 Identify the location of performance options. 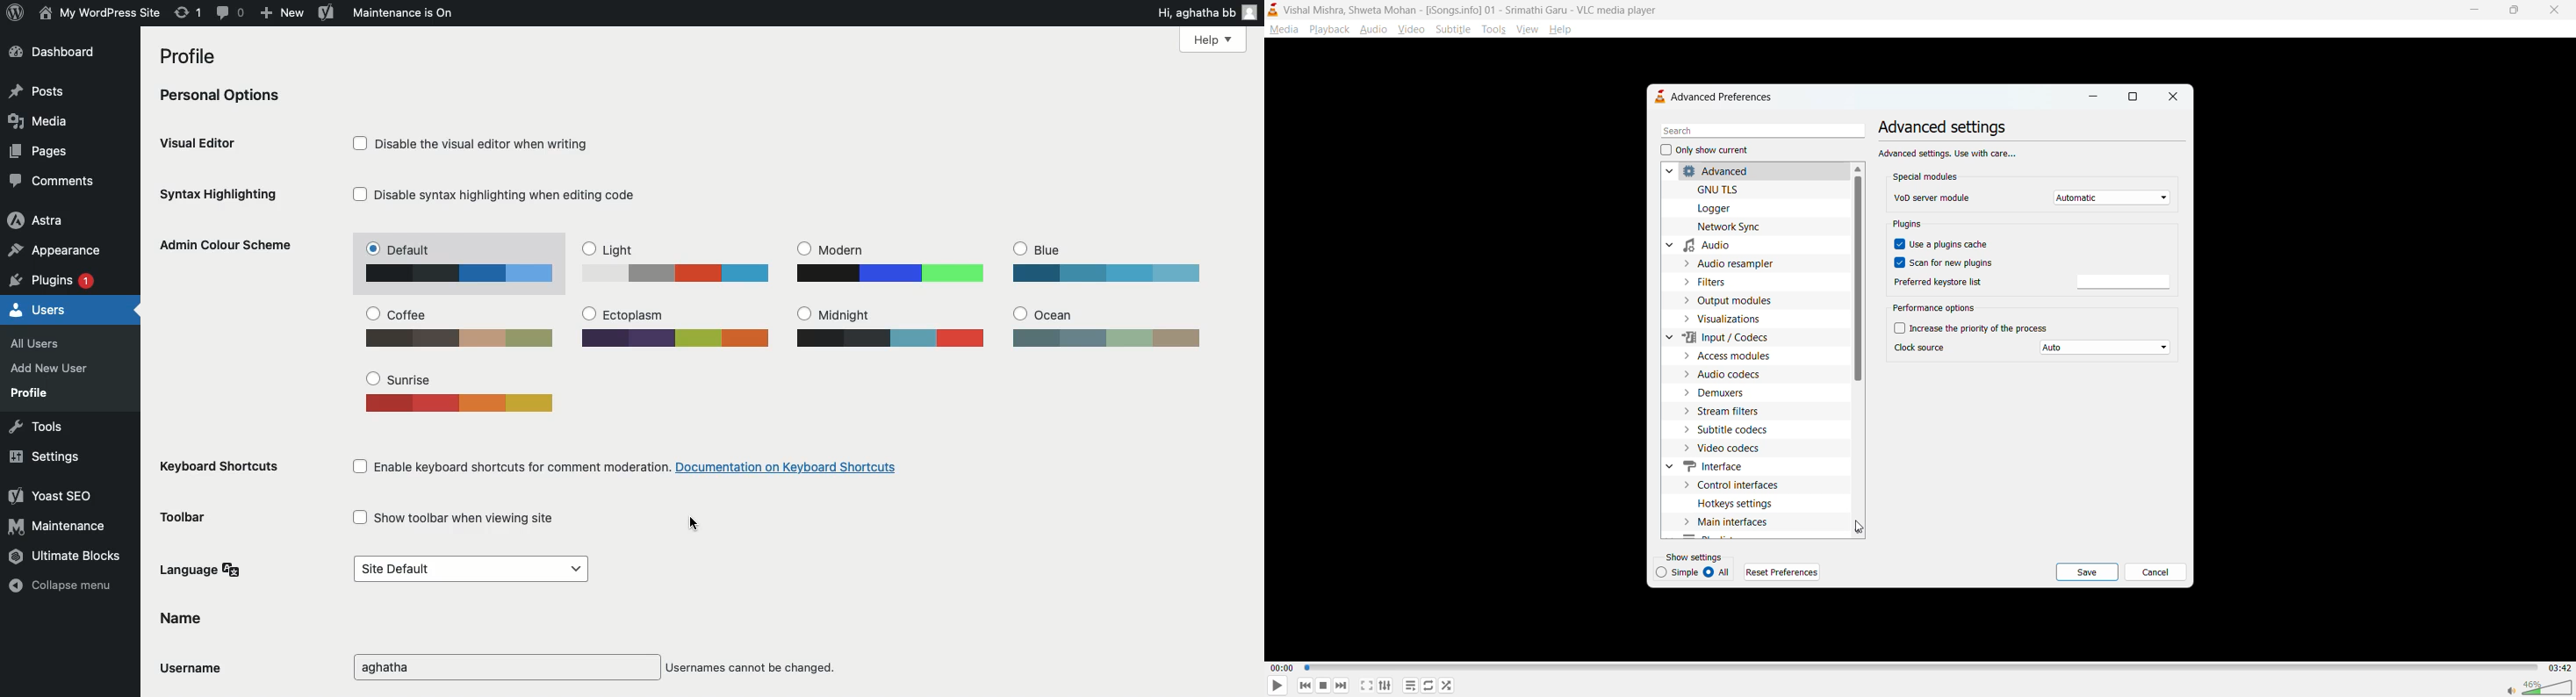
(1936, 309).